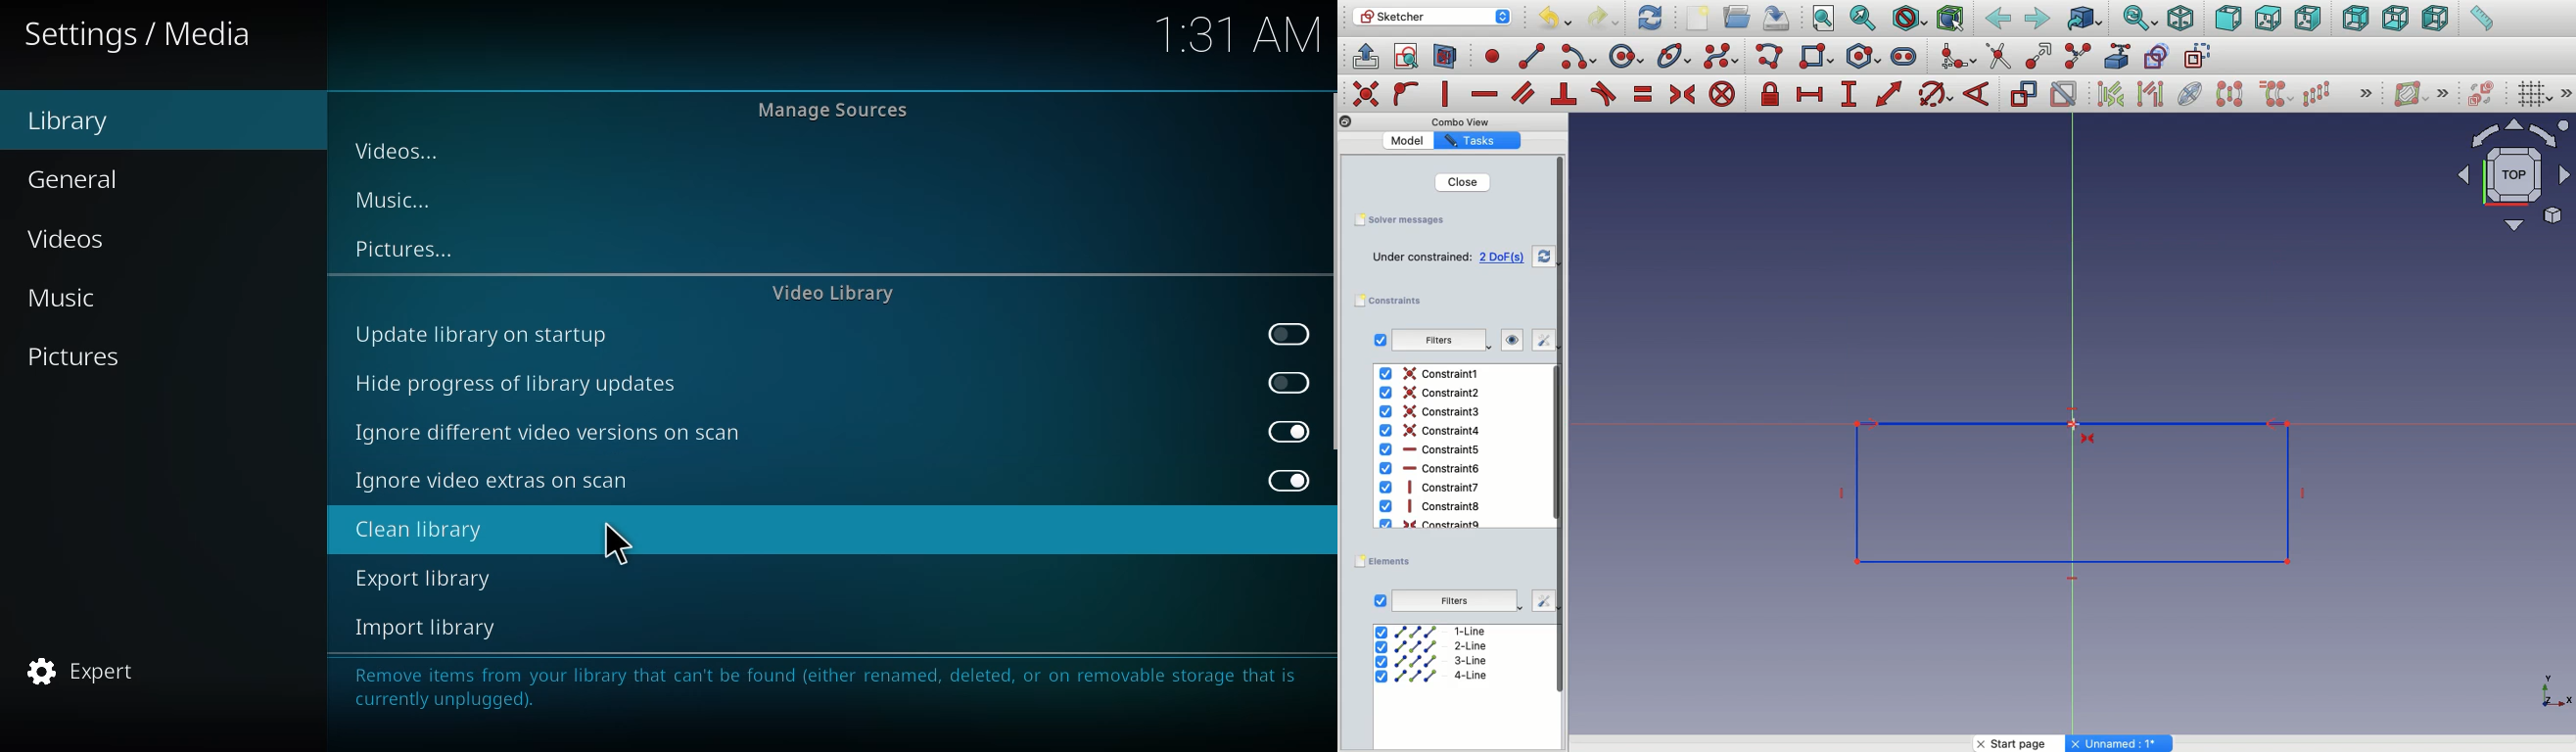  I want to click on Videos, so click(64, 240).